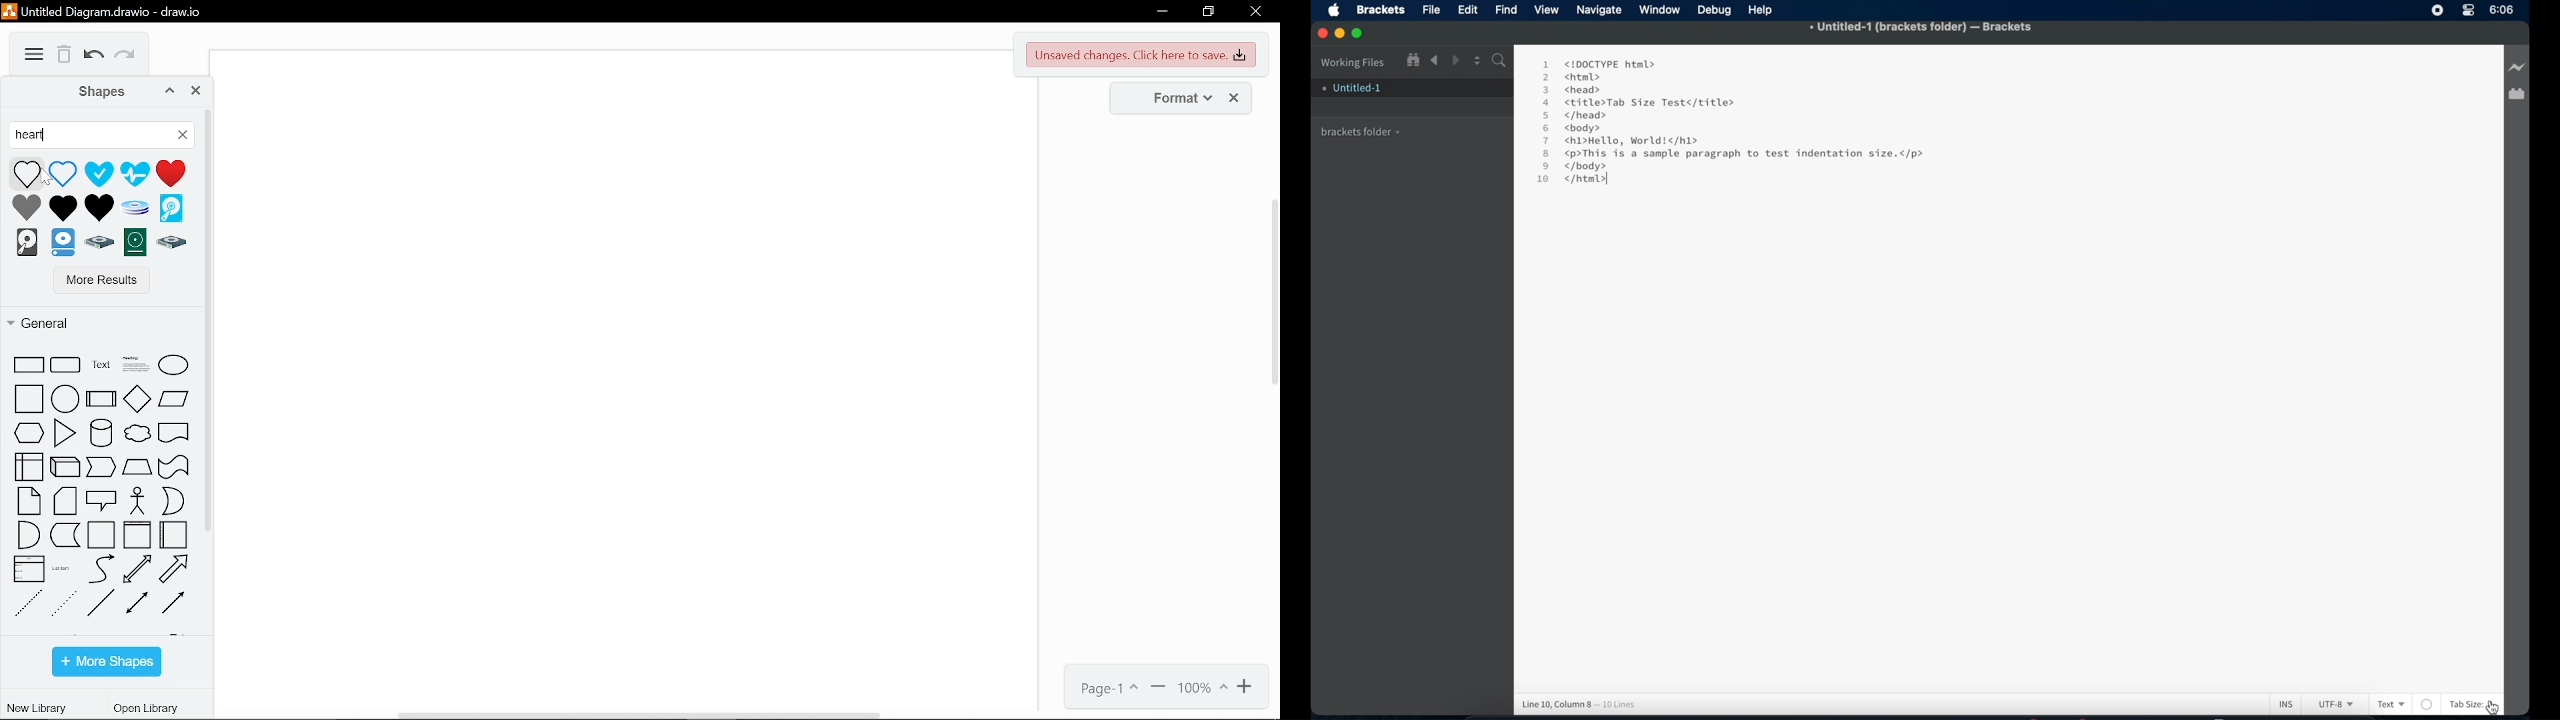  I want to click on new library, so click(36, 707).